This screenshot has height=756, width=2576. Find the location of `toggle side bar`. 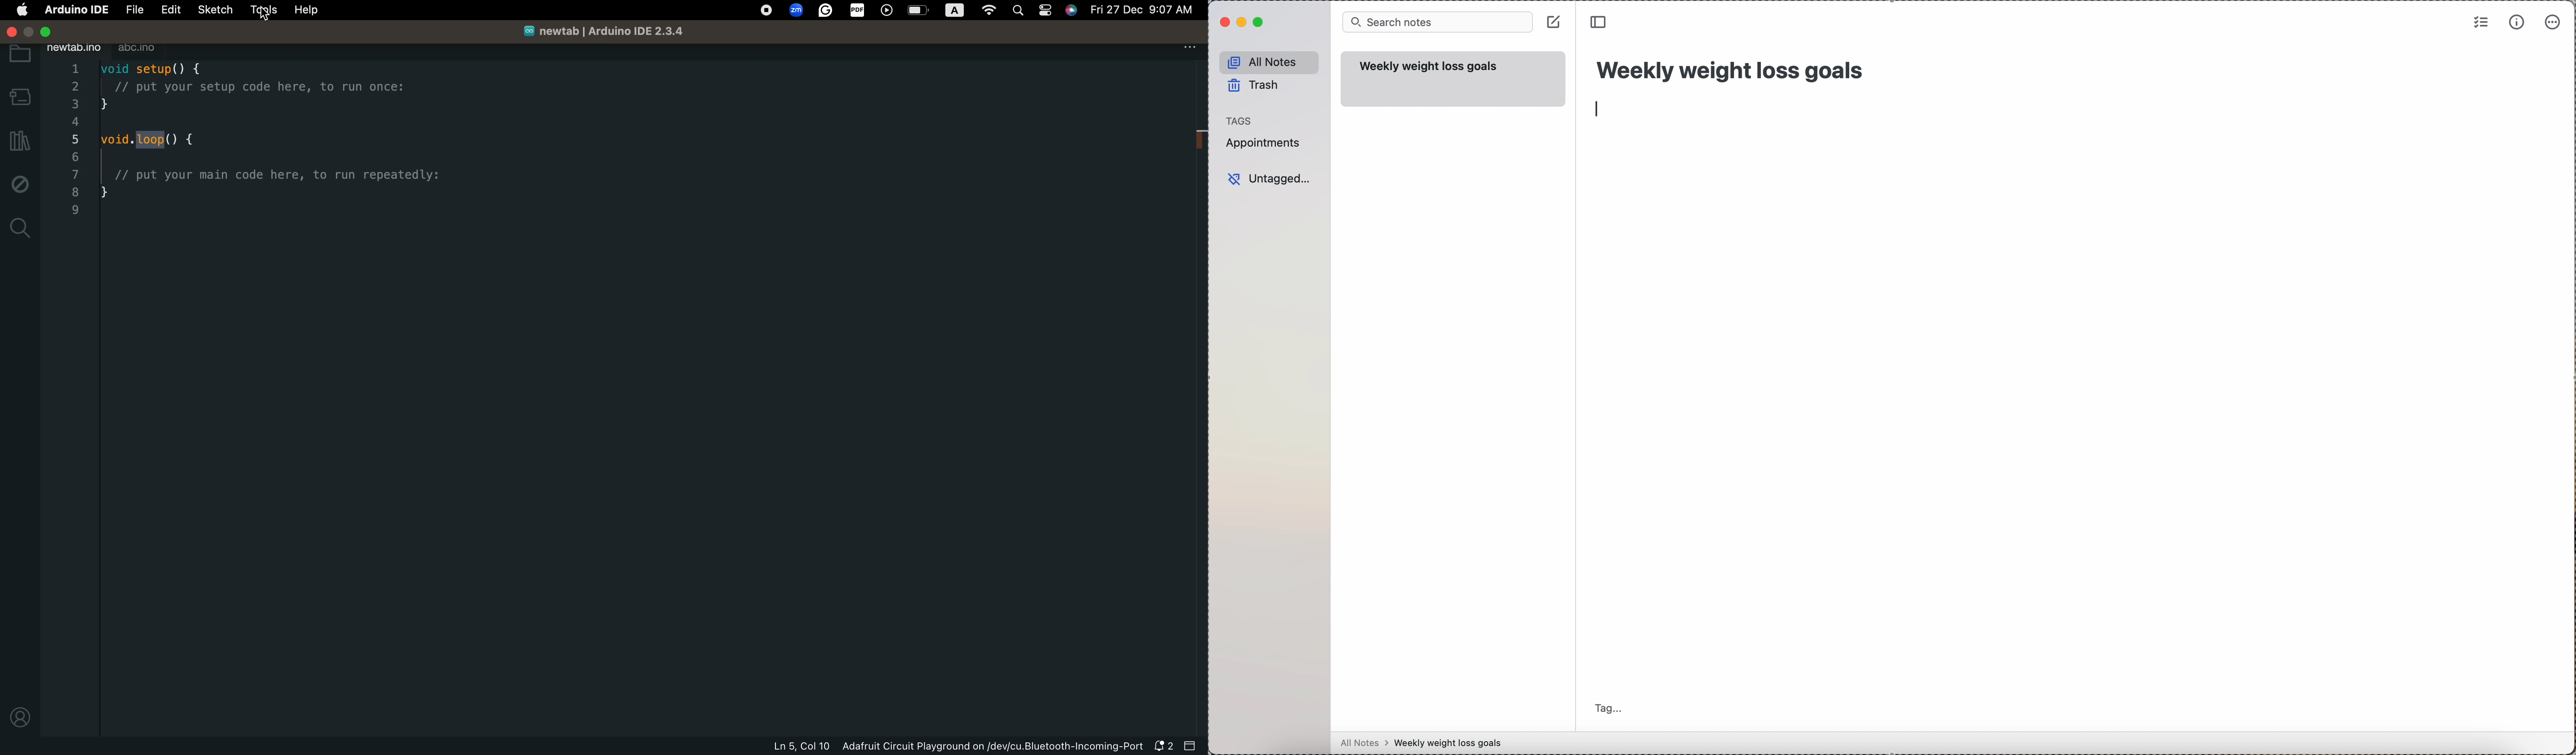

toggle side bar is located at coordinates (1601, 22).